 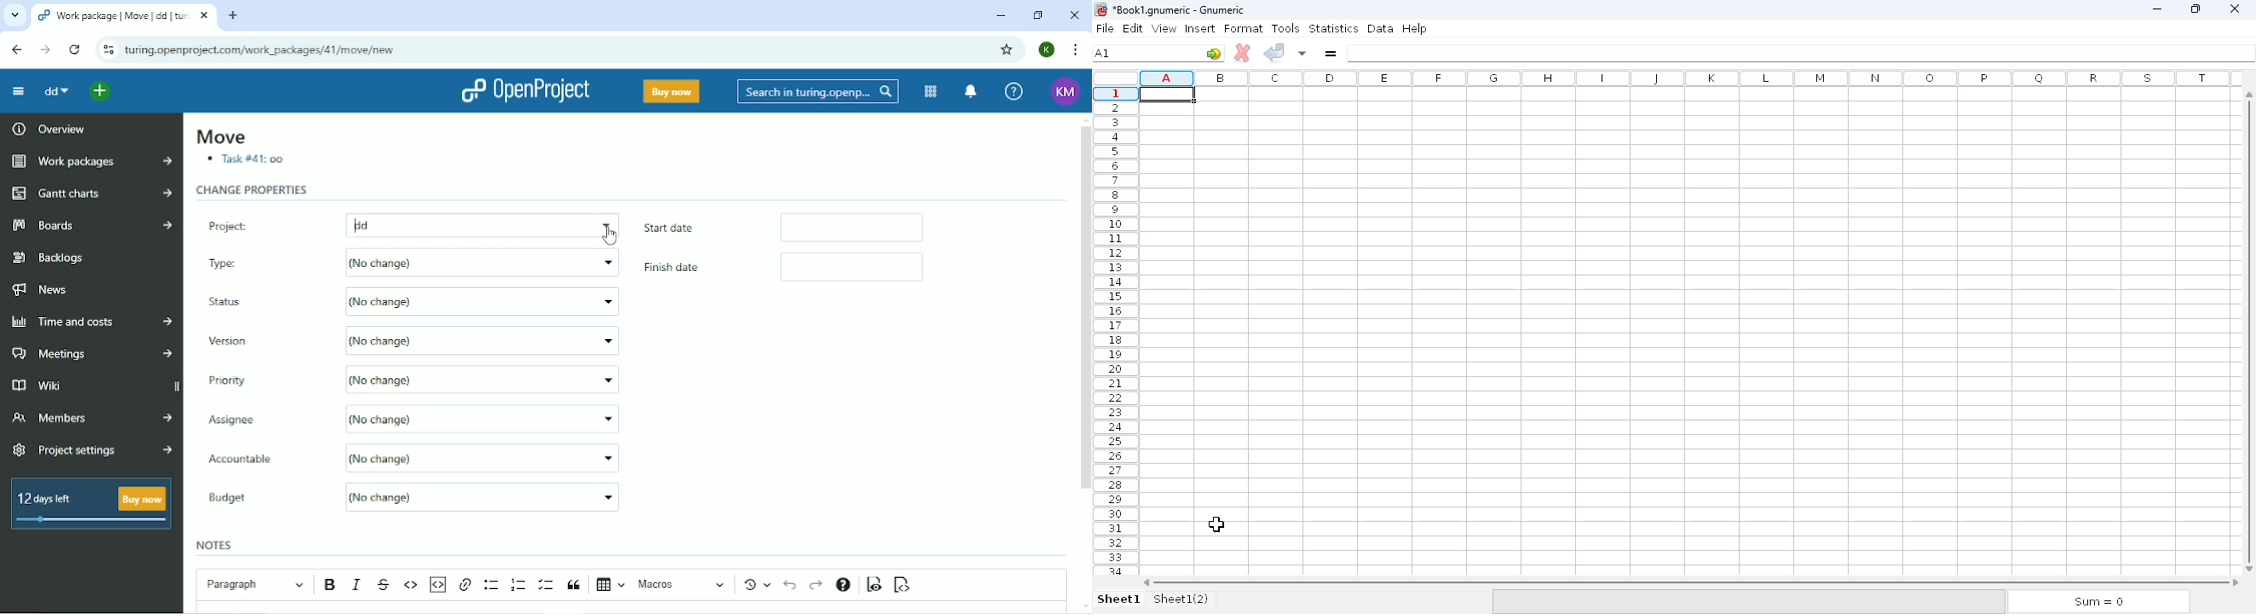 What do you see at coordinates (1048, 49) in the screenshot?
I see `K` at bounding box center [1048, 49].